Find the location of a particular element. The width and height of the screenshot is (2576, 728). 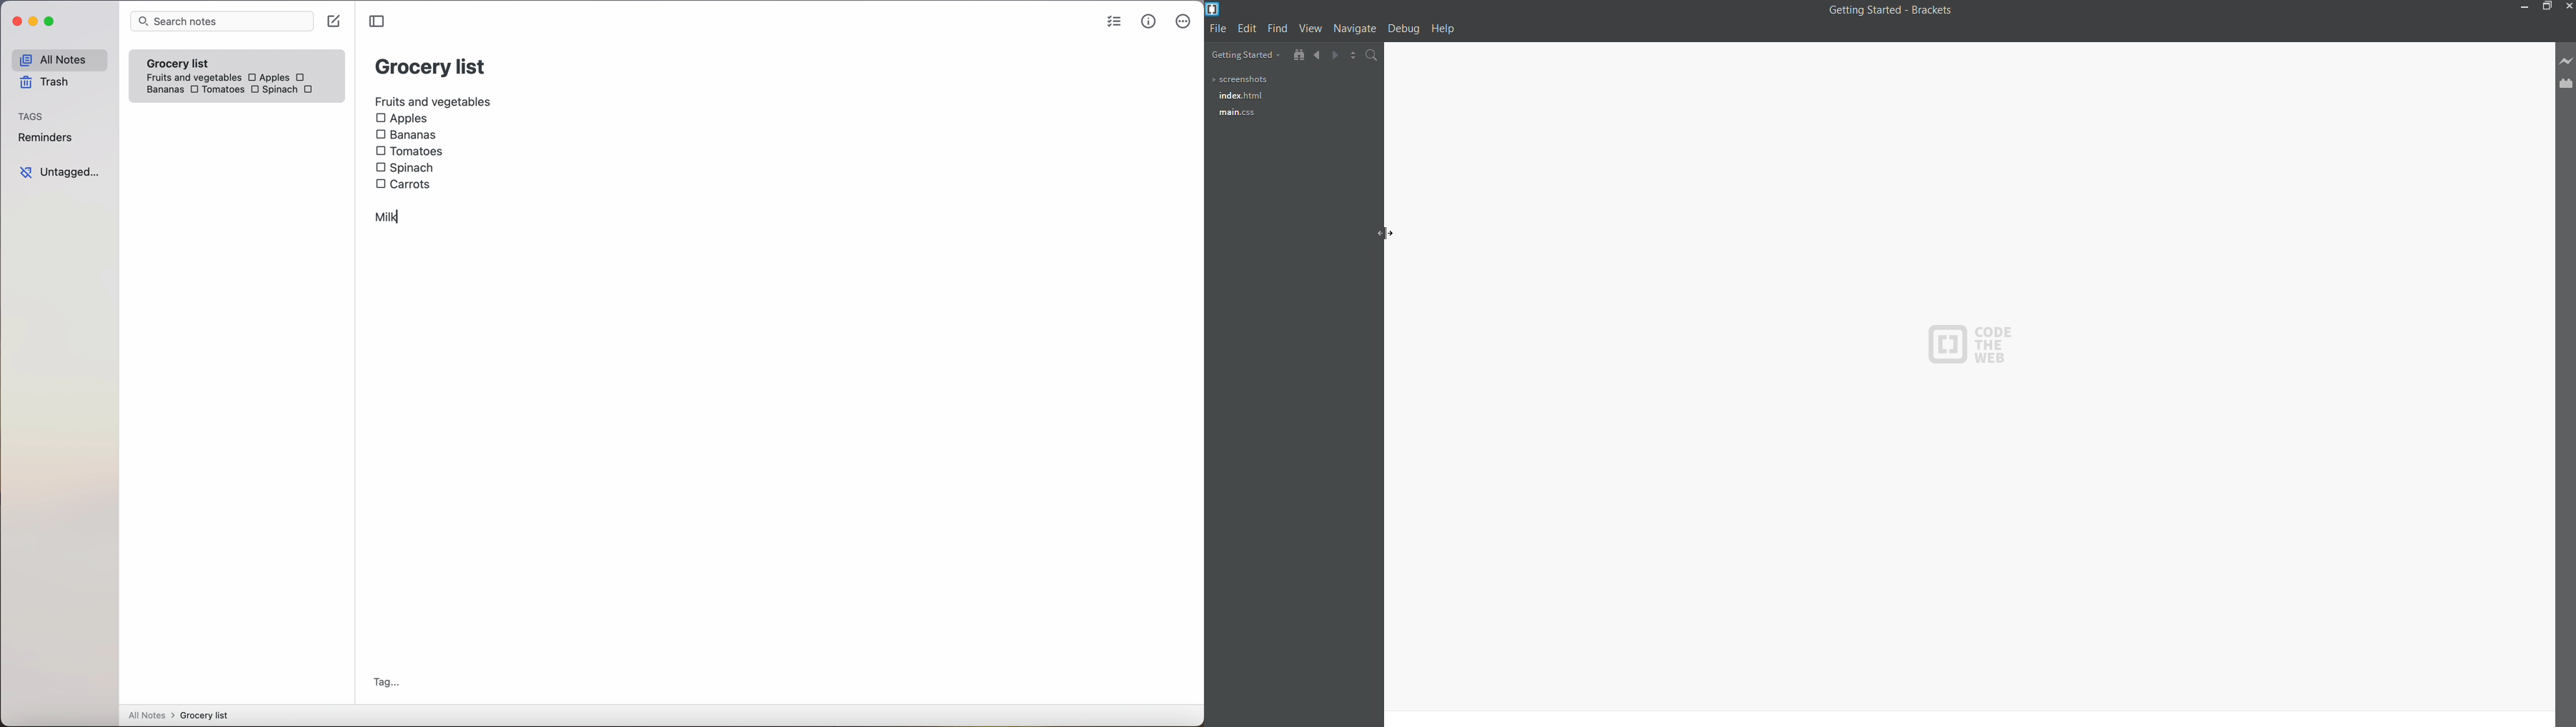

search bar is located at coordinates (221, 22).